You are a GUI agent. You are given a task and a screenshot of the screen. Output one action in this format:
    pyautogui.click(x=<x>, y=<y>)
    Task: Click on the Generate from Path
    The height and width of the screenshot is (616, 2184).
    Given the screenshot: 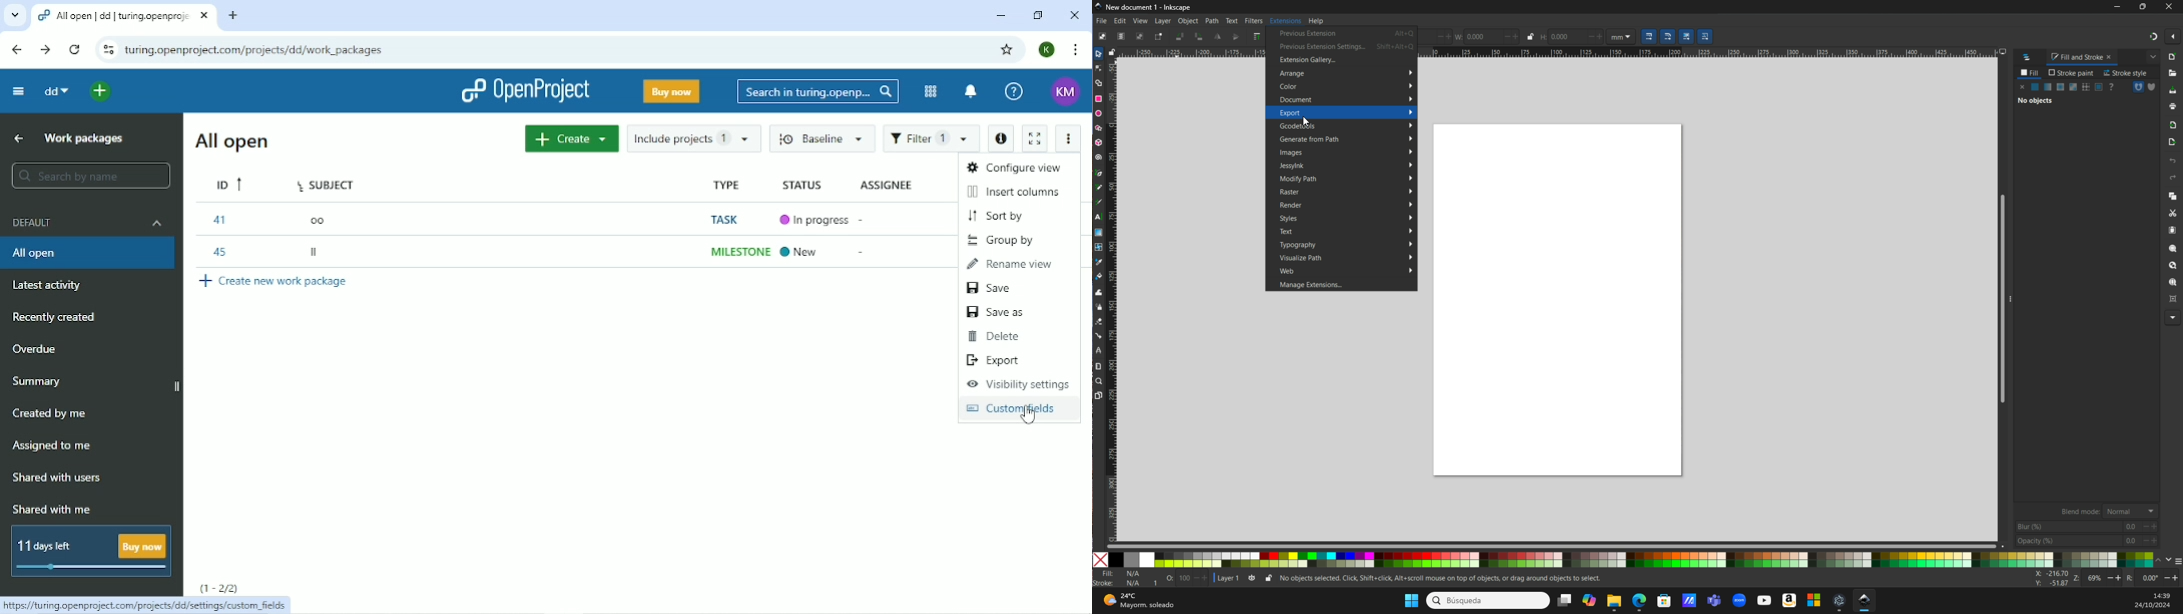 What is the action you would take?
    pyautogui.click(x=1345, y=139)
    